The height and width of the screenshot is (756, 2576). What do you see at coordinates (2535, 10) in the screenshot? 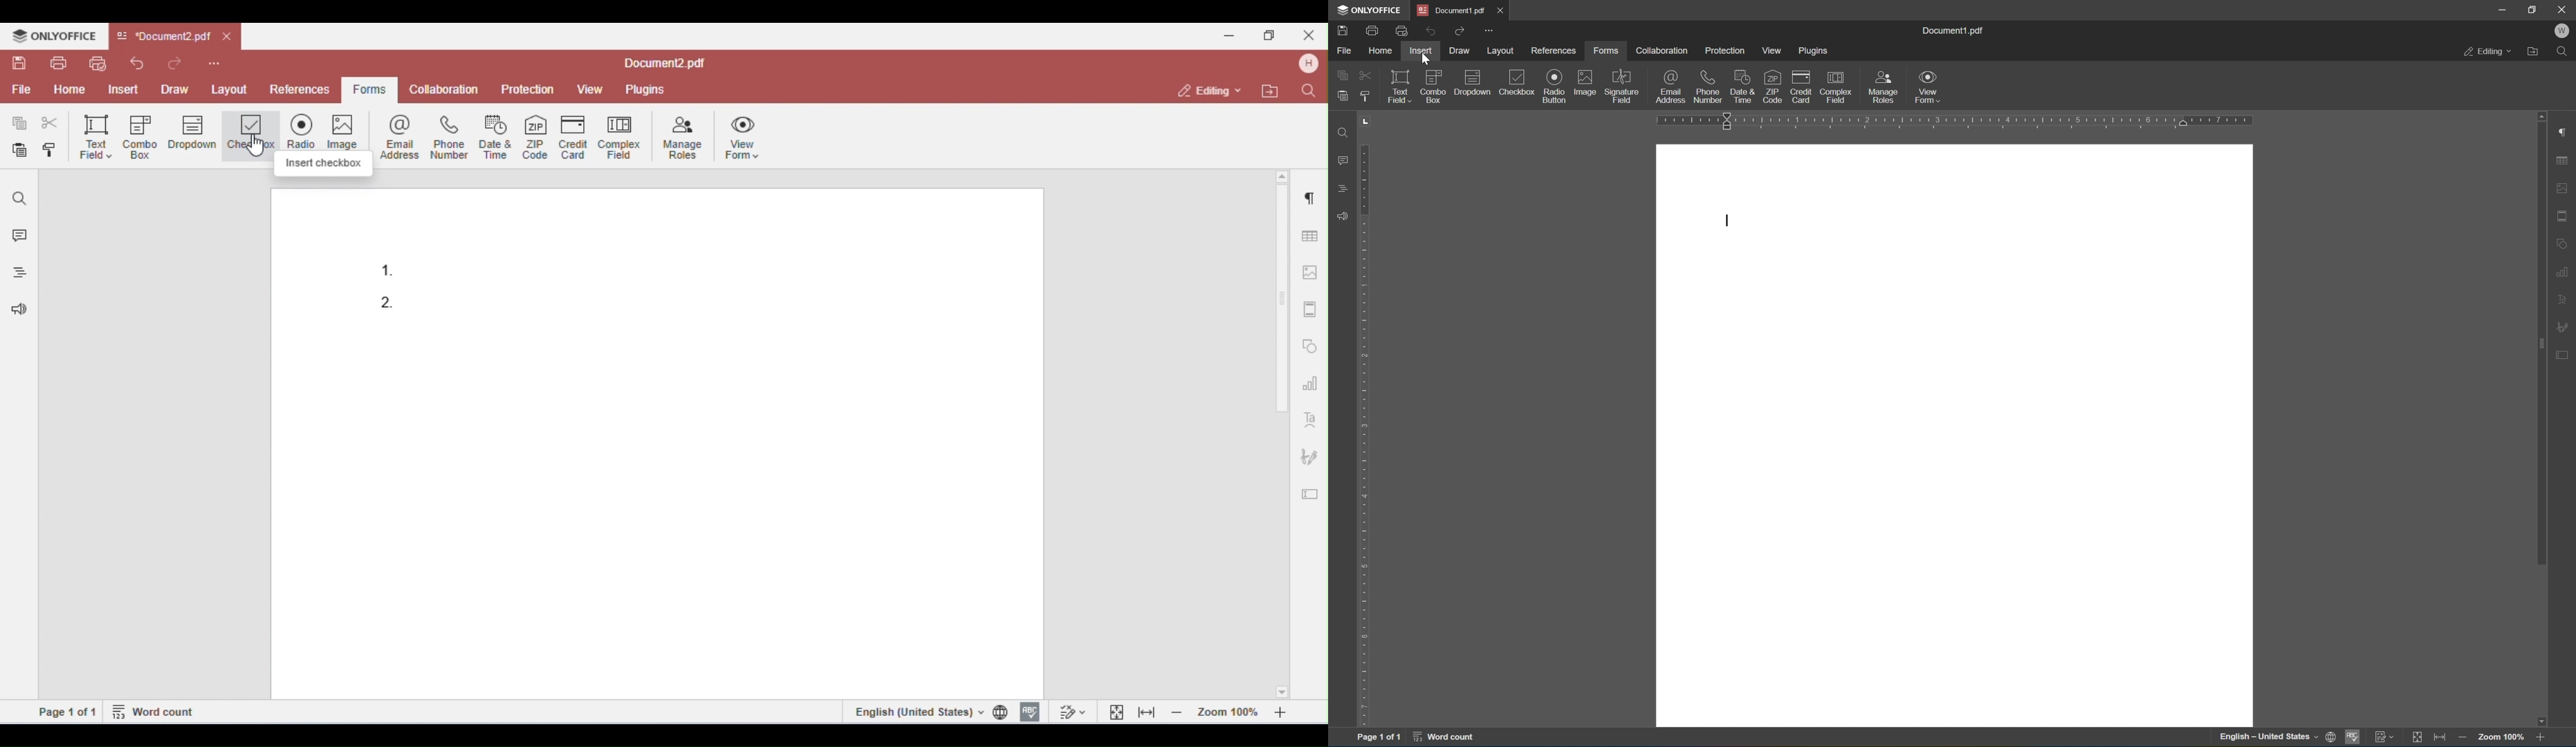
I see `restore down` at bounding box center [2535, 10].